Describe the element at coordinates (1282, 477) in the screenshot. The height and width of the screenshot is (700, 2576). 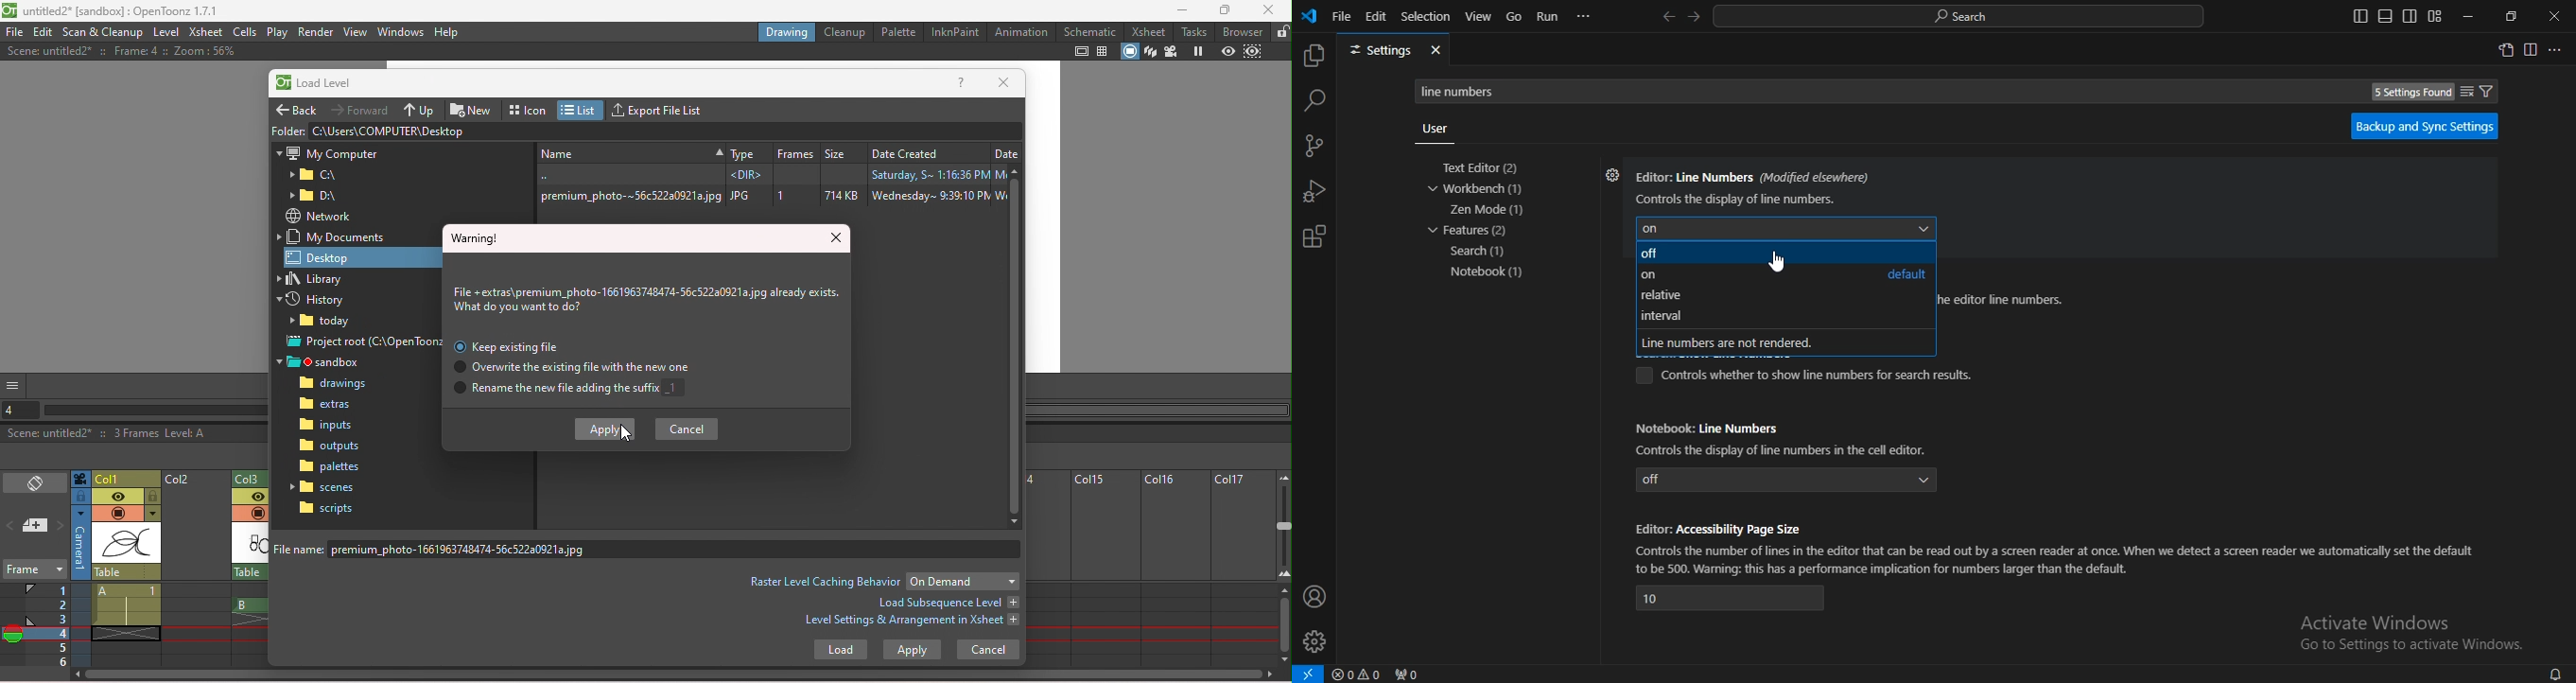
I see `Zoom out` at that location.